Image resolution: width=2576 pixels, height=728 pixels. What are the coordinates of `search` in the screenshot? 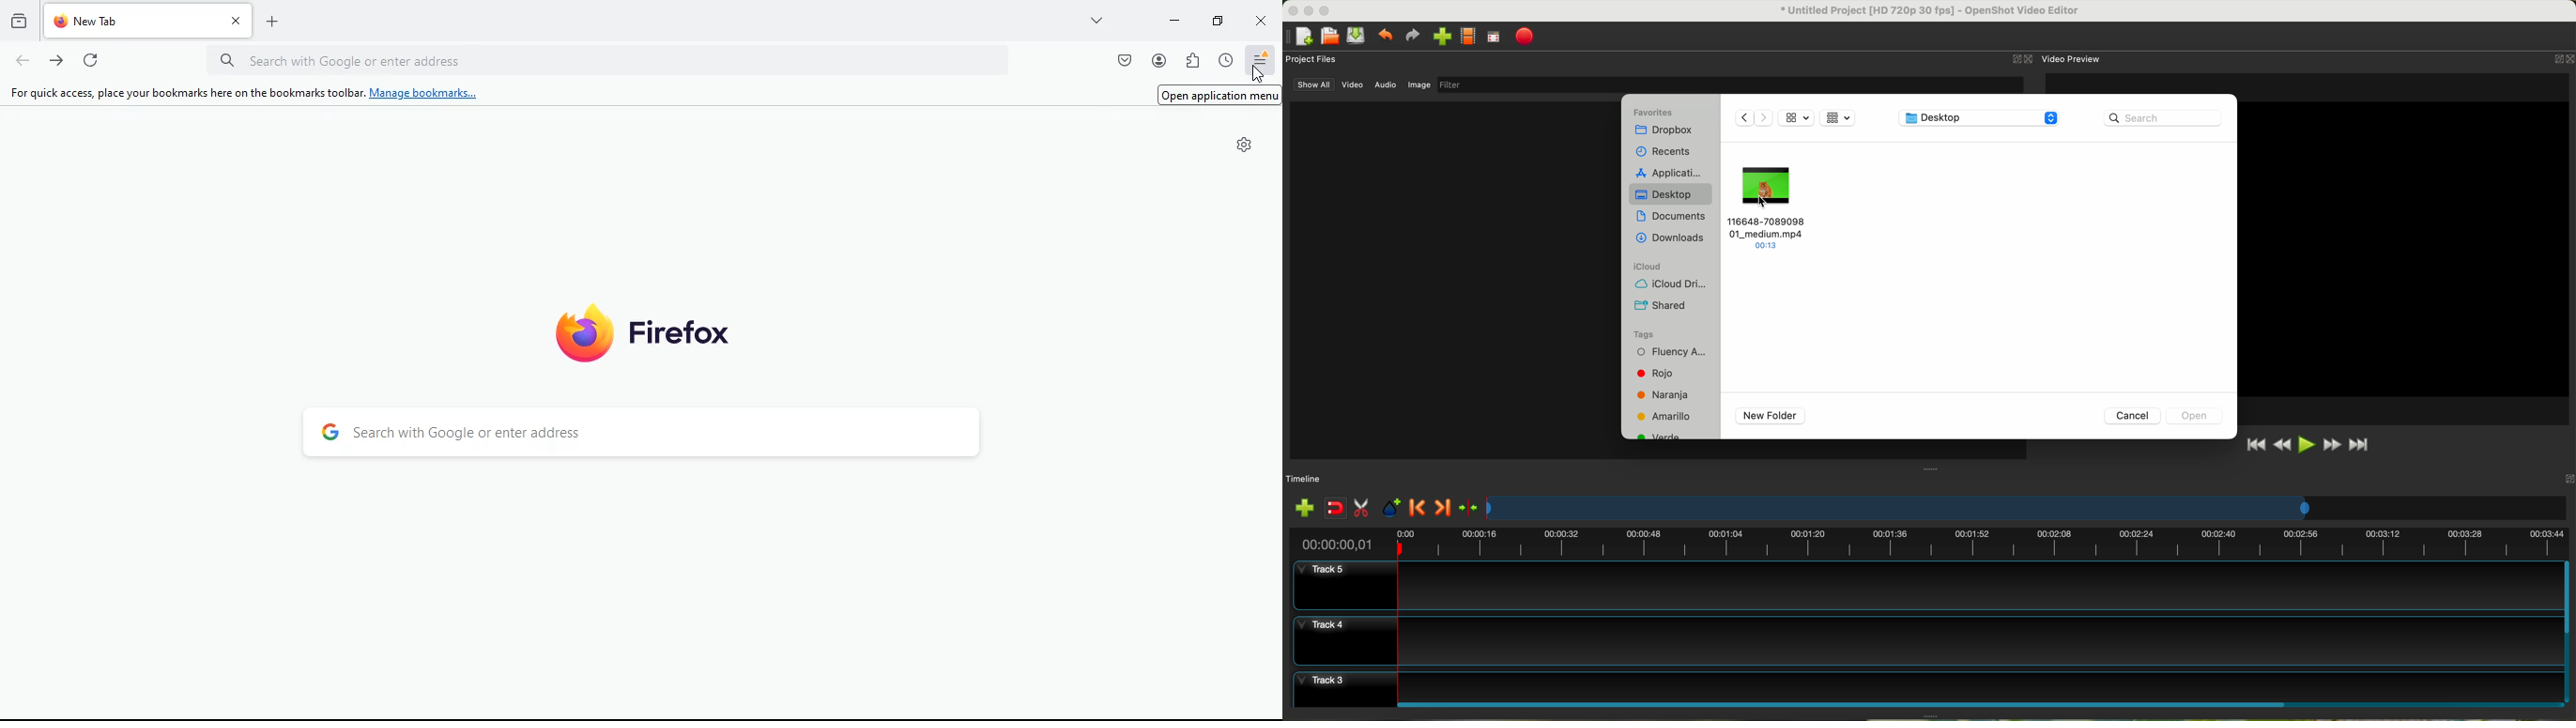 It's located at (644, 436).